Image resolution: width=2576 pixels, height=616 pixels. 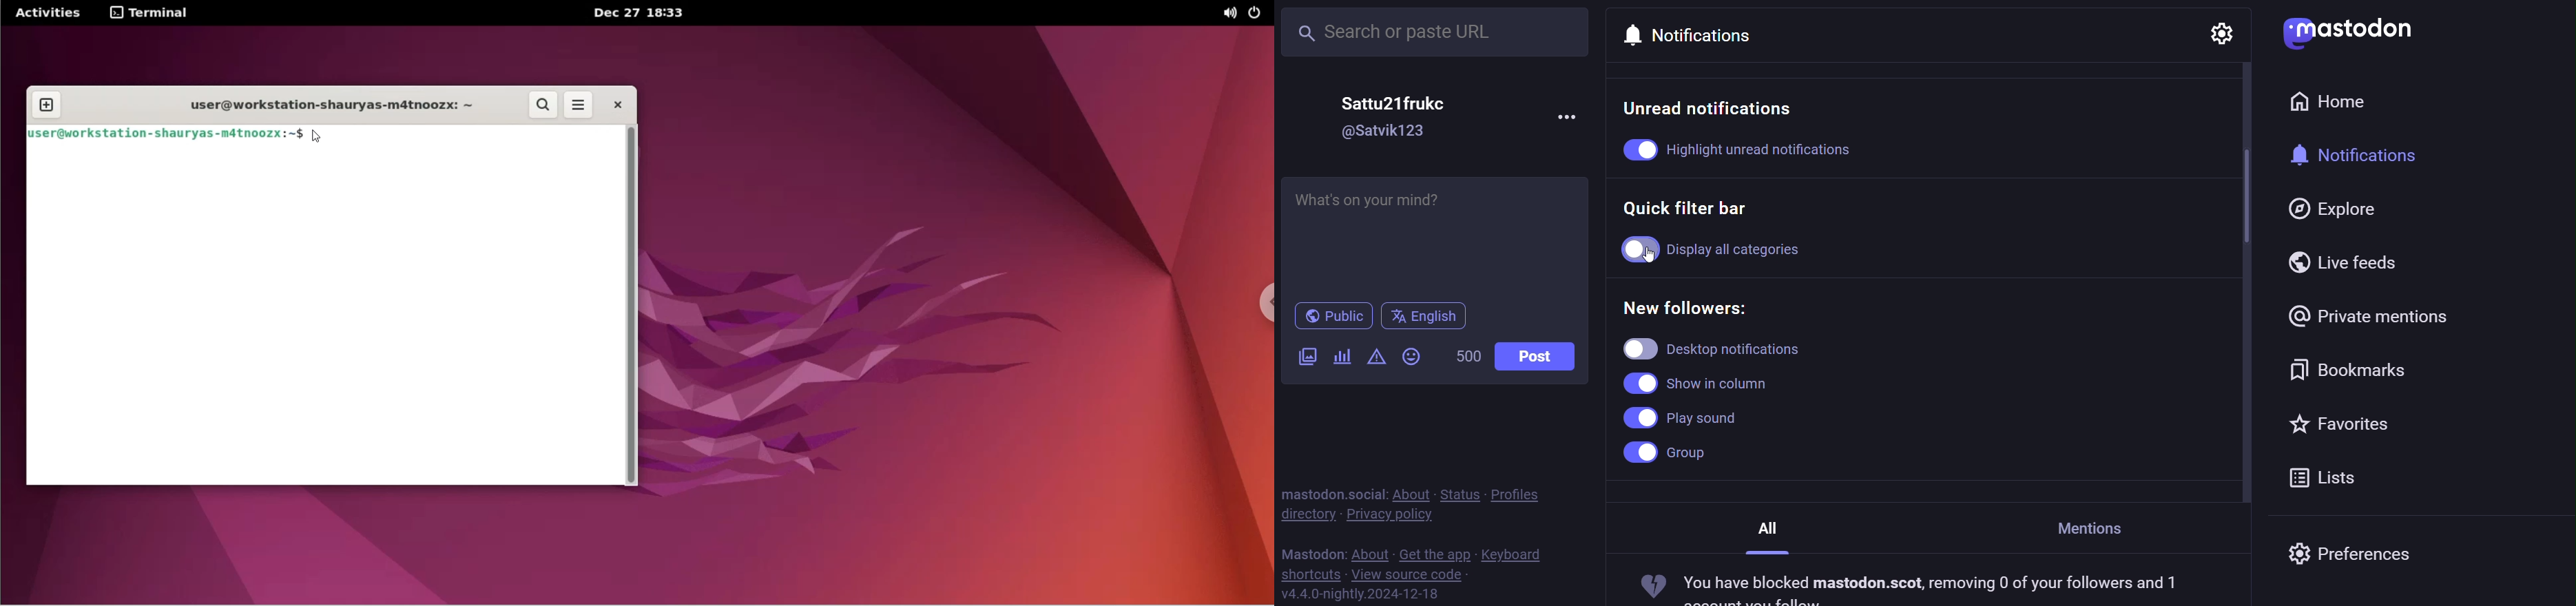 What do you see at coordinates (1466, 355) in the screenshot?
I see `500` at bounding box center [1466, 355].